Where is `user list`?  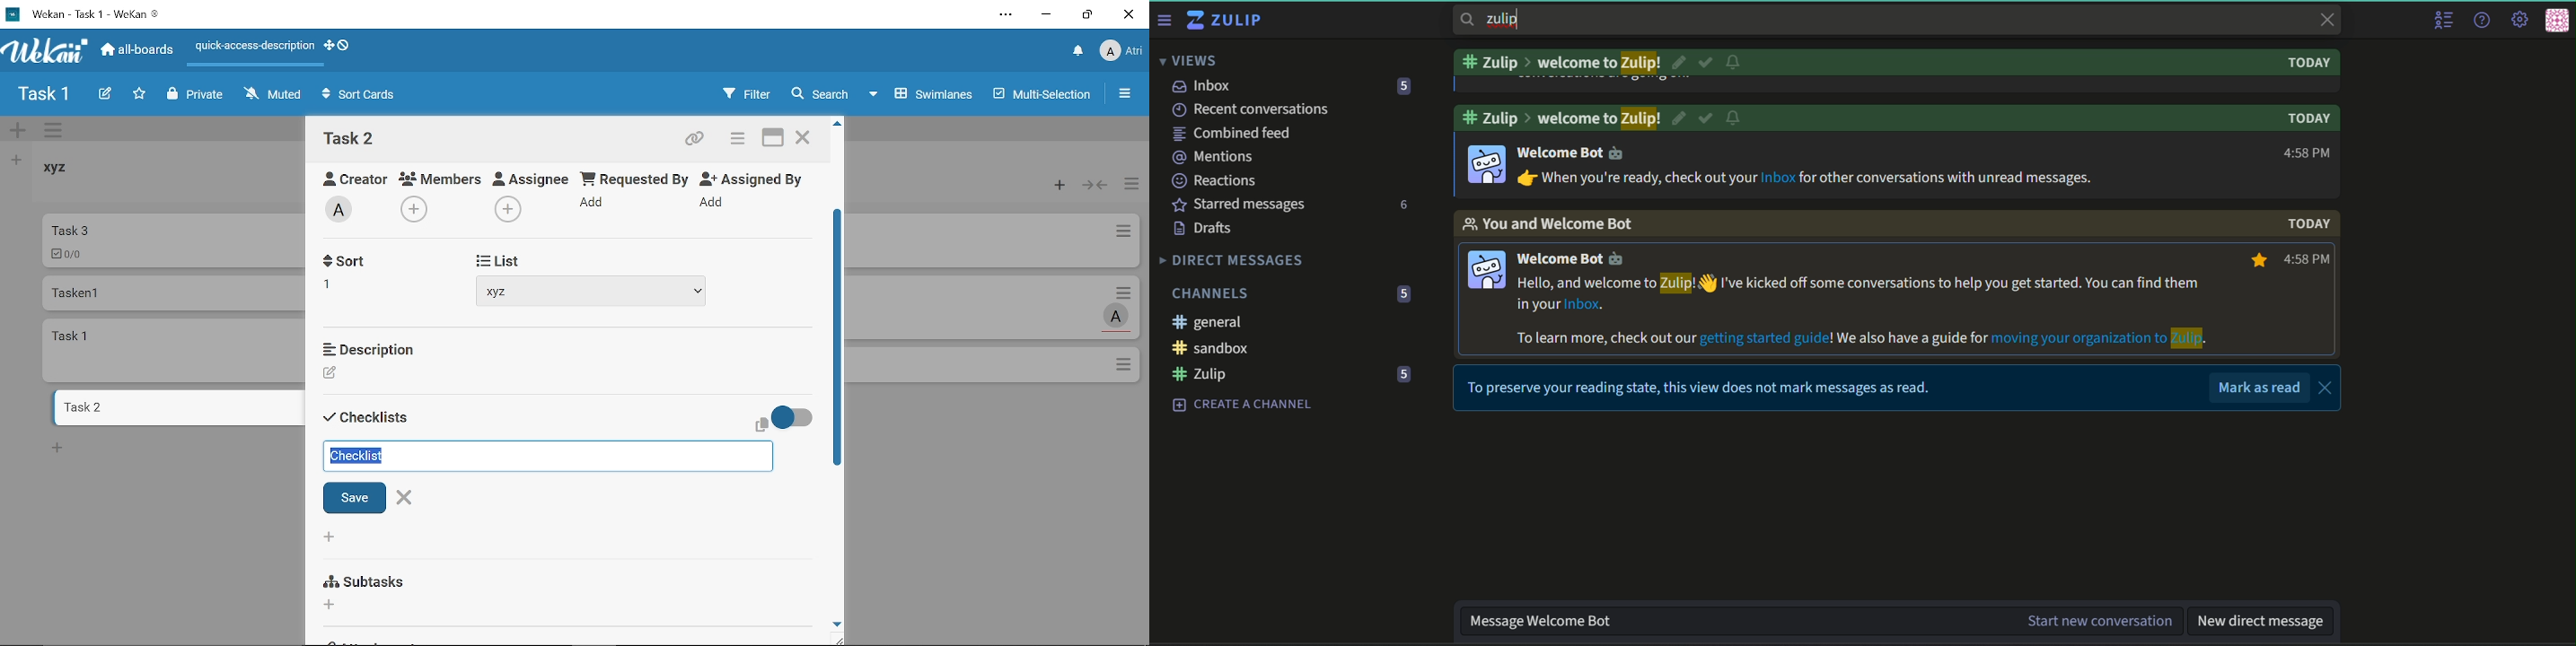 user list is located at coordinates (2442, 20).